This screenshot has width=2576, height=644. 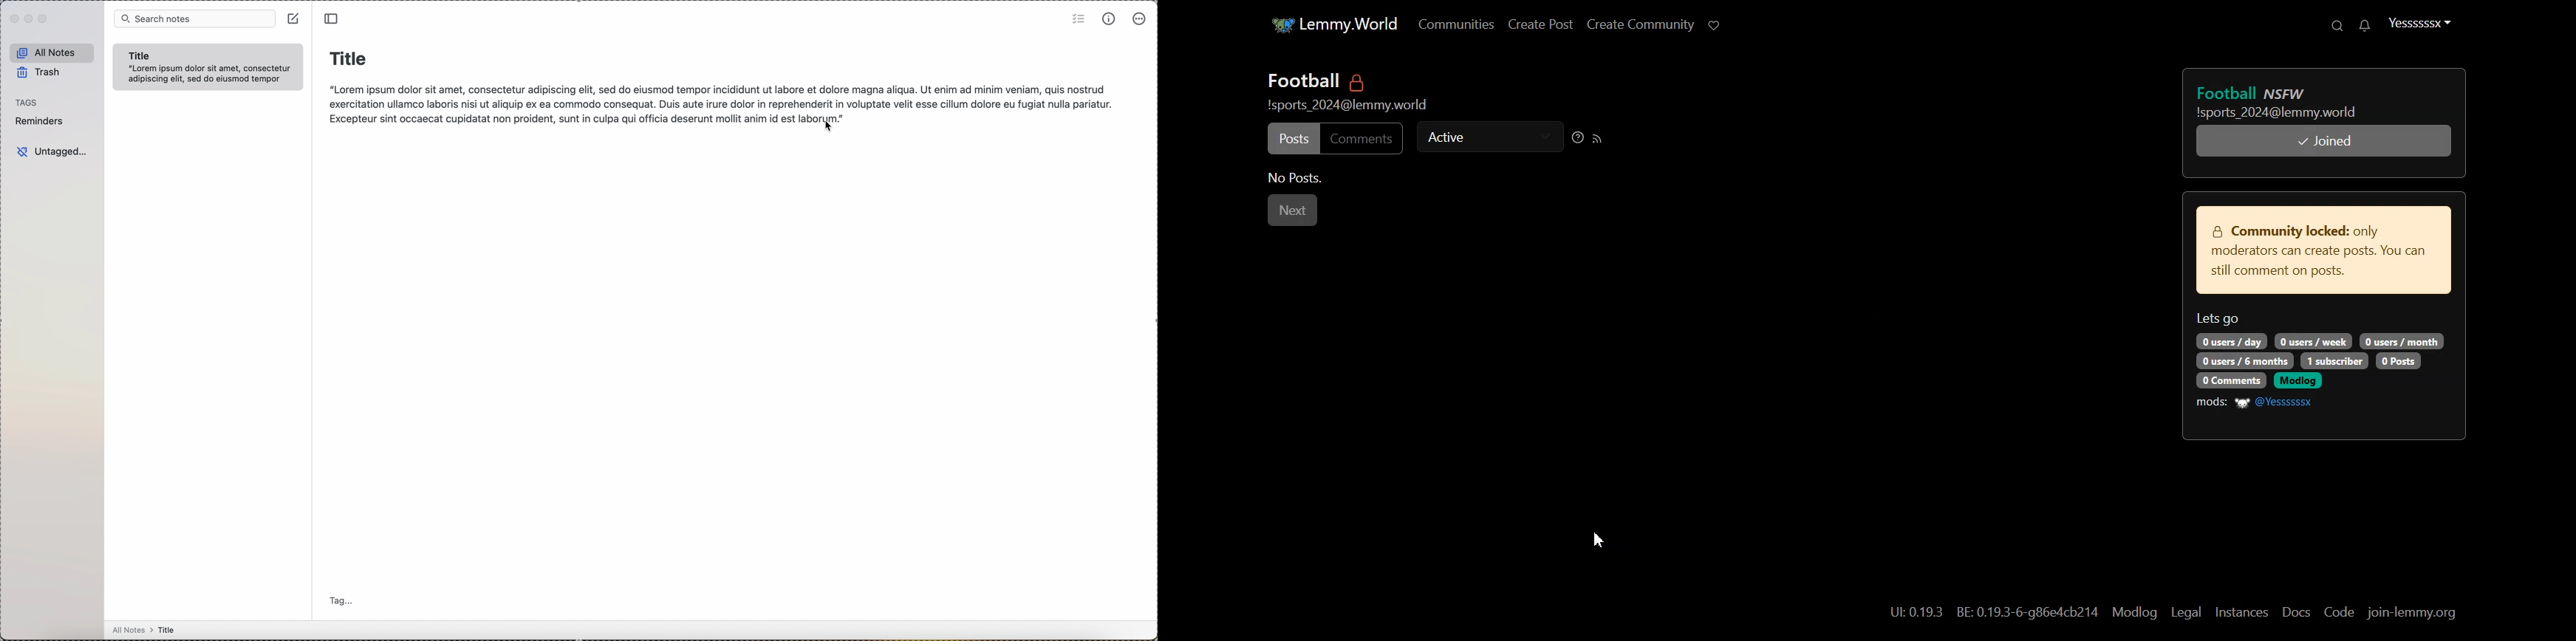 What do you see at coordinates (1598, 539) in the screenshot?
I see `Curso` at bounding box center [1598, 539].